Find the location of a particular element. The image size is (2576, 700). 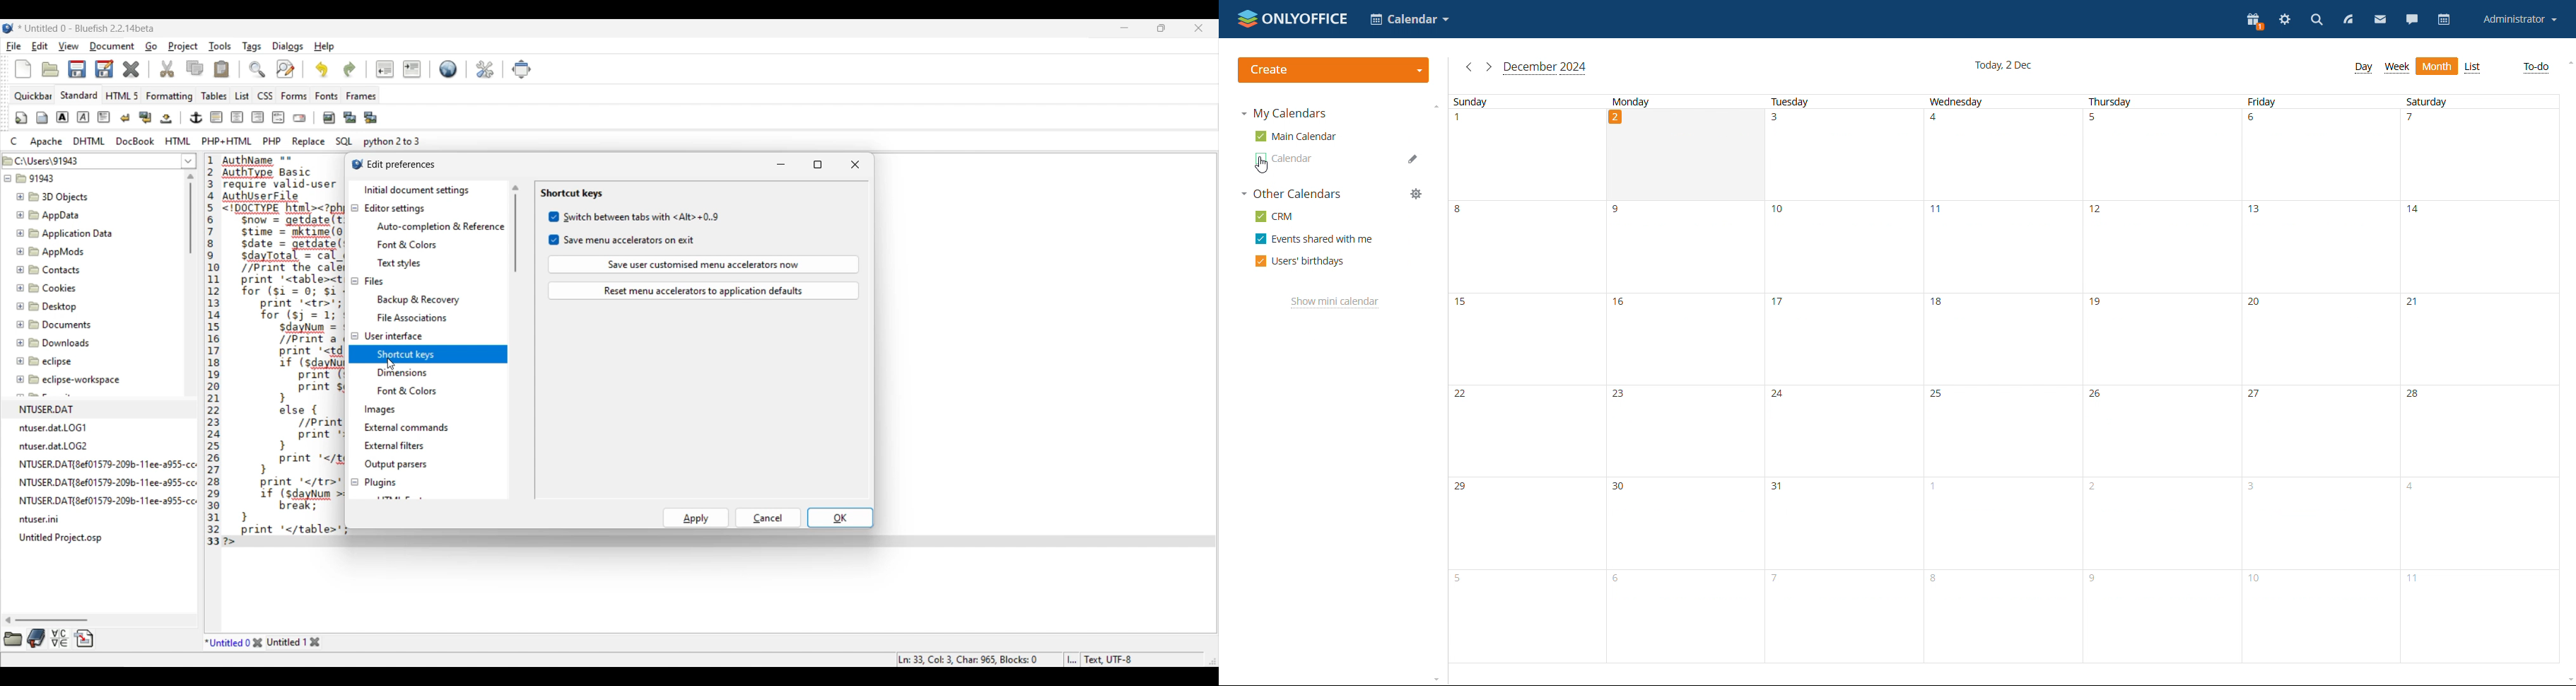

Edit preferences, highlighted by cursor is located at coordinates (486, 68).